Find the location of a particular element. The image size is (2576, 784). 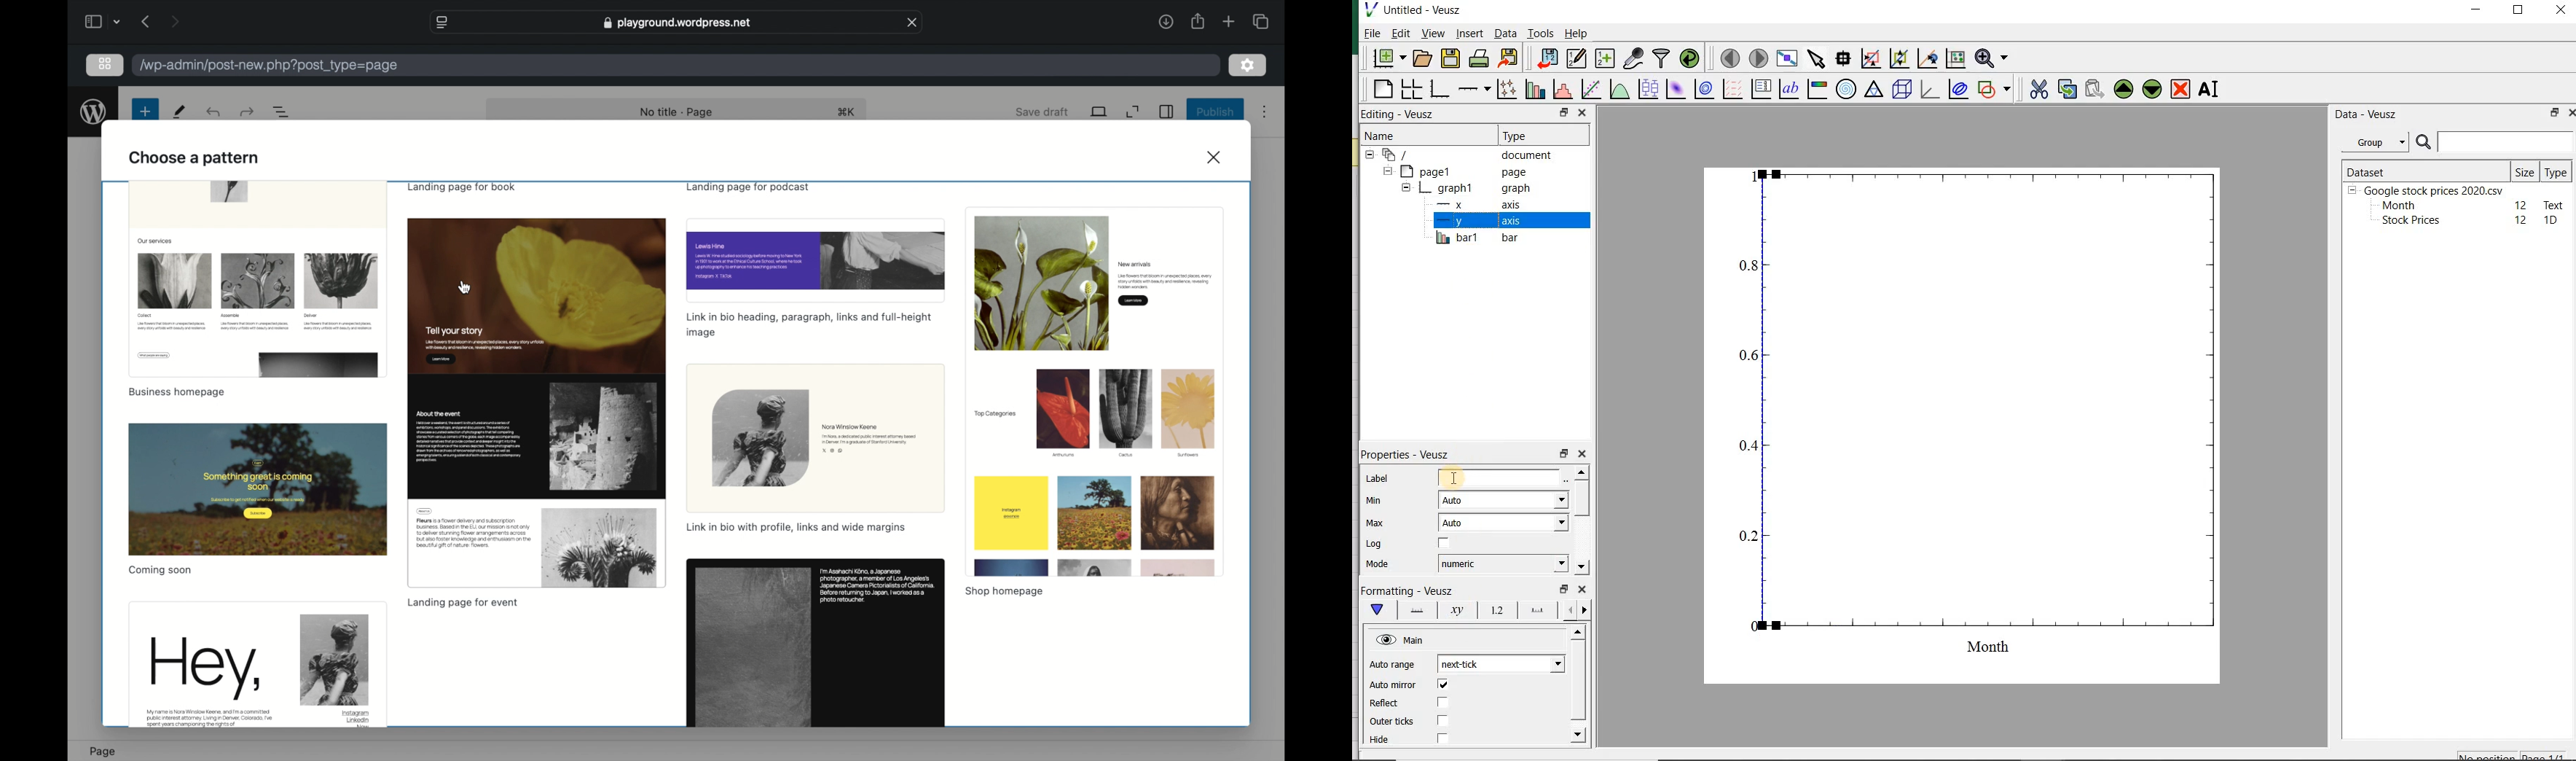

Month is located at coordinates (2398, 206).